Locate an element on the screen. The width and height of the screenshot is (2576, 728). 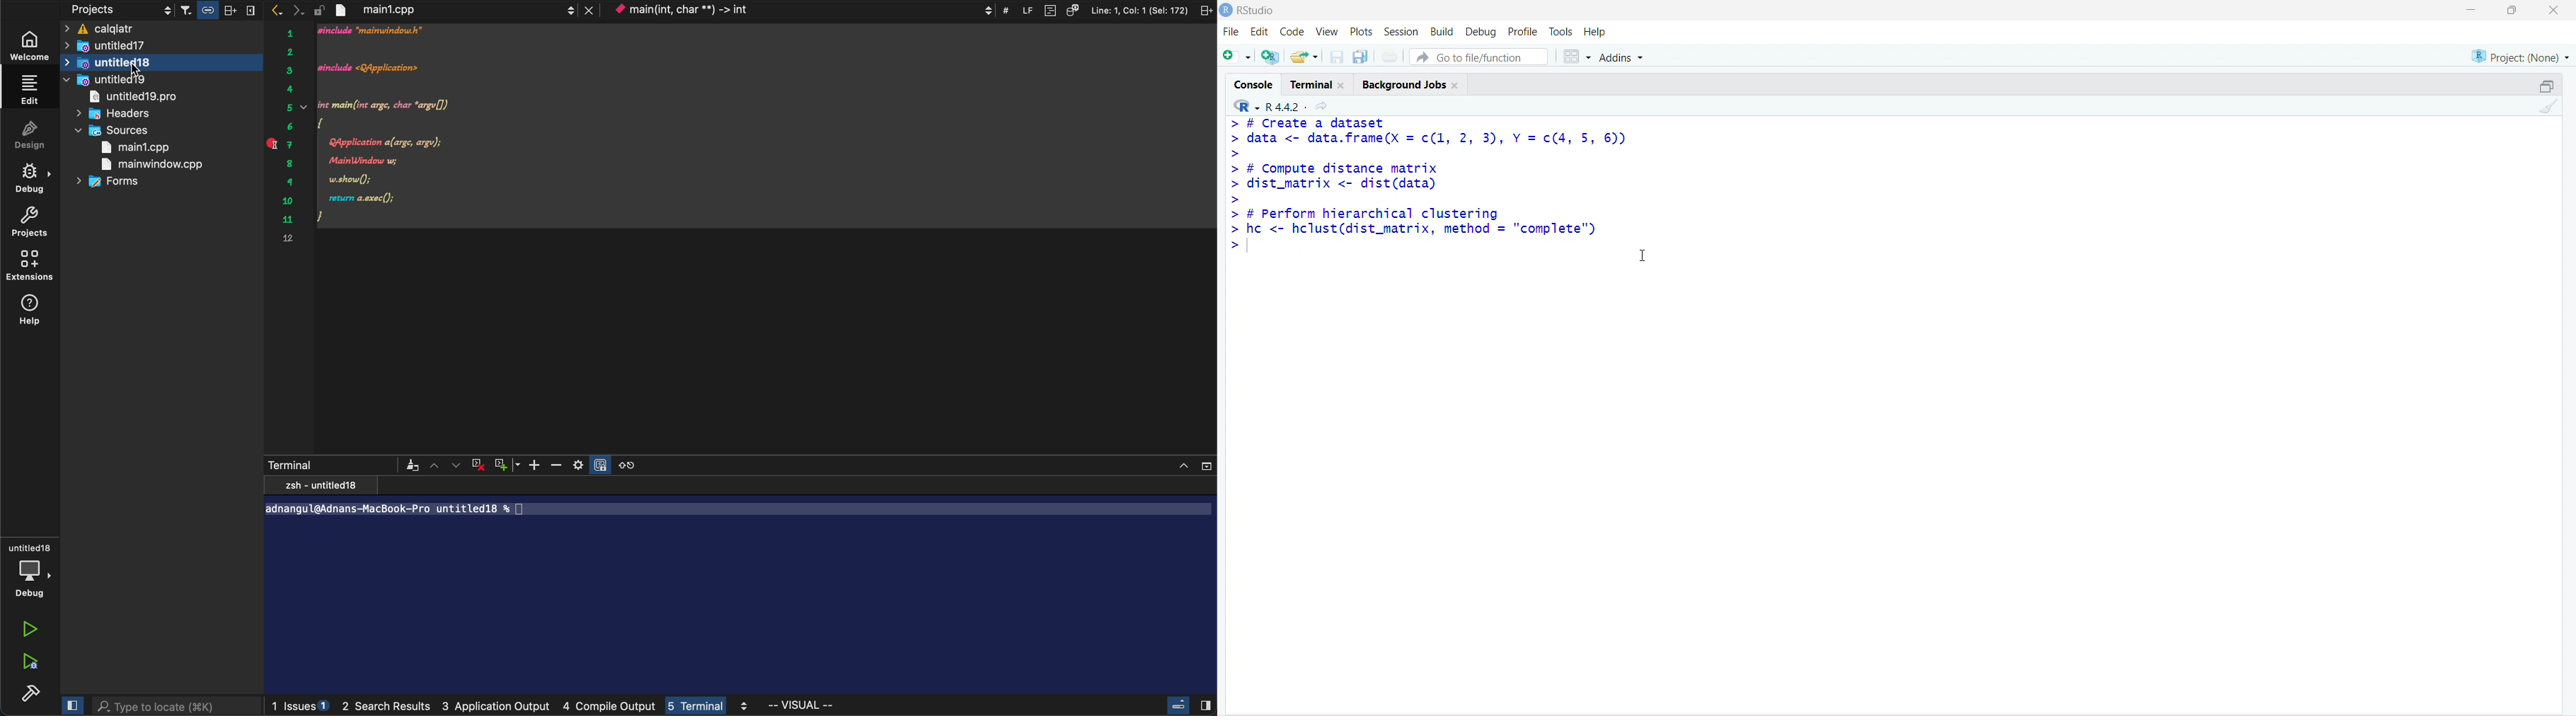
R is located at coordinates (1243, 107).